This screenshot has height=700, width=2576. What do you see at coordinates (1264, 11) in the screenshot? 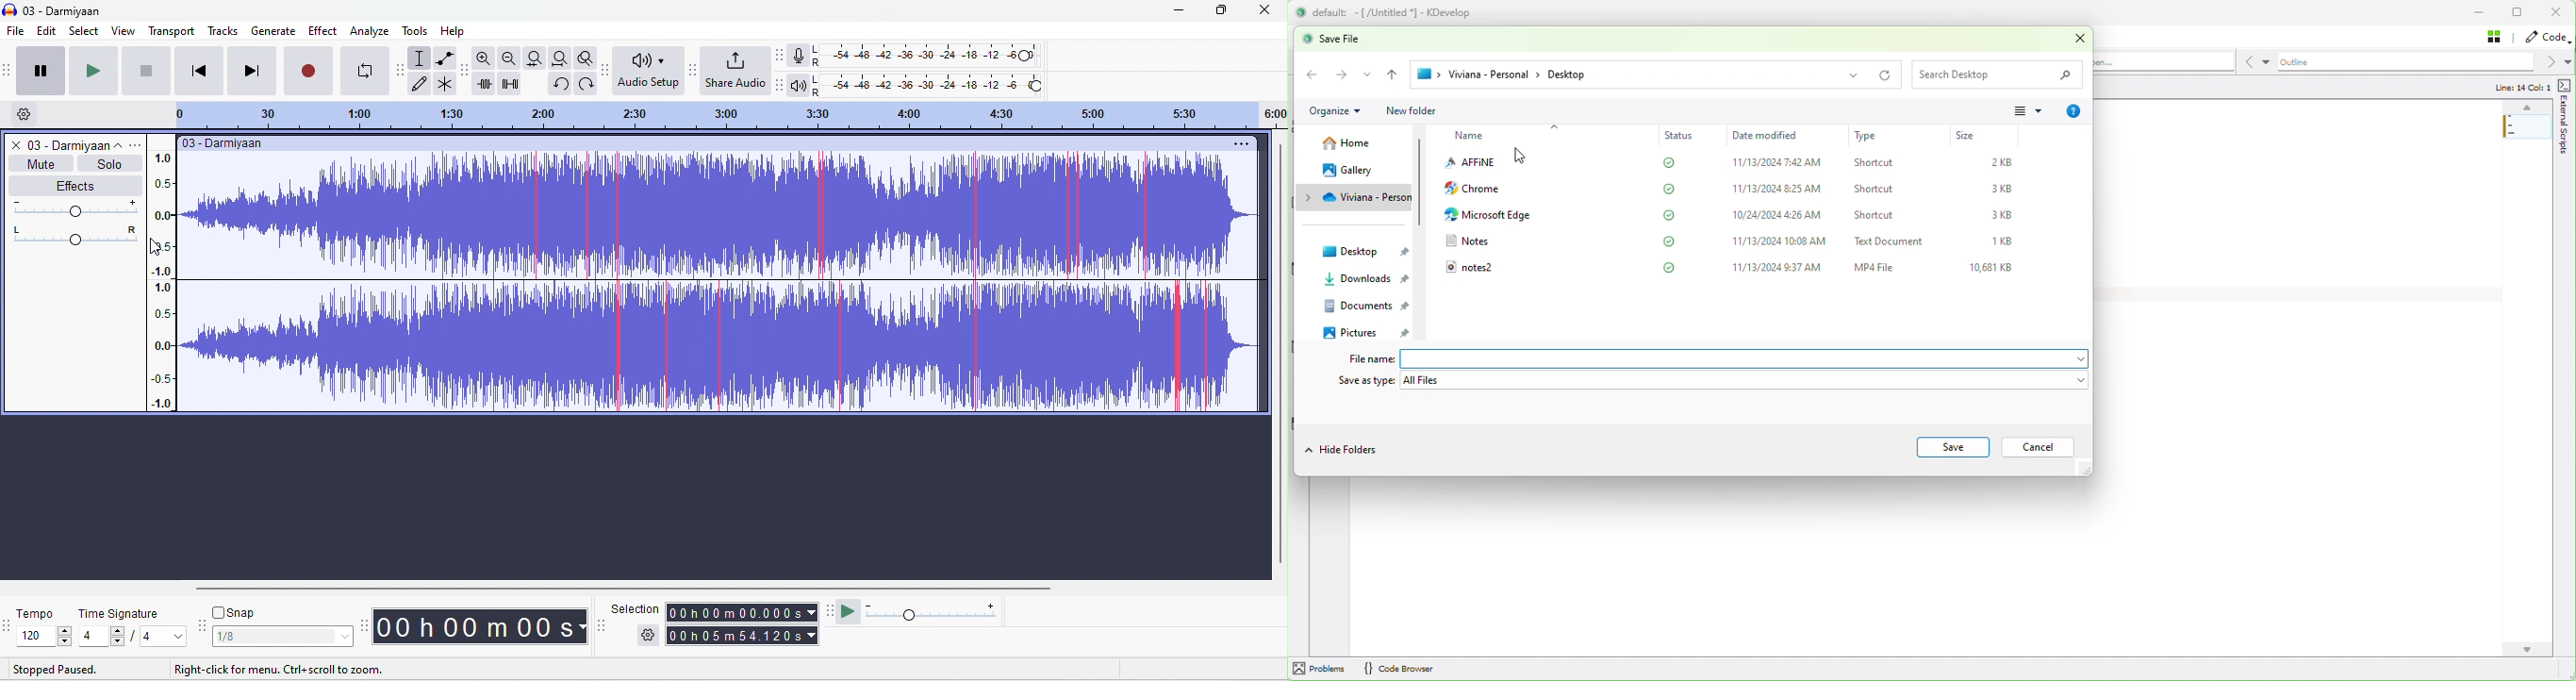
I see `close` at bounding box center [1264, 11].